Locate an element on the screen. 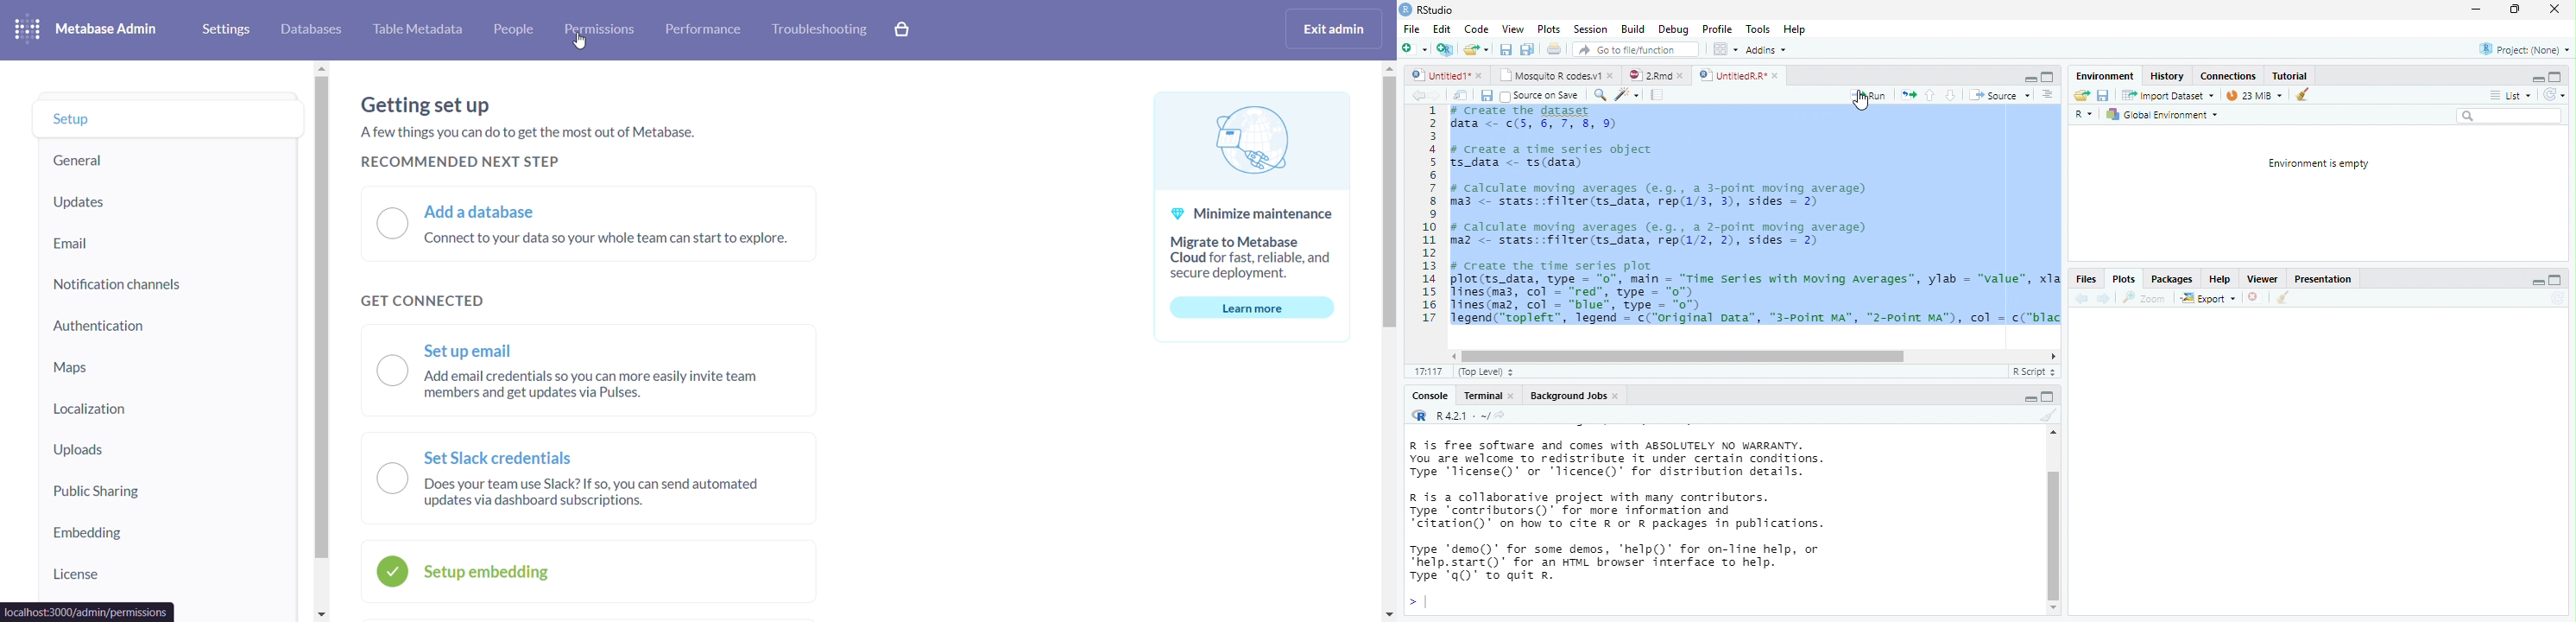 The image size is (2576, 644). UntitiedR.R" is located at coordinates (1731, 75).